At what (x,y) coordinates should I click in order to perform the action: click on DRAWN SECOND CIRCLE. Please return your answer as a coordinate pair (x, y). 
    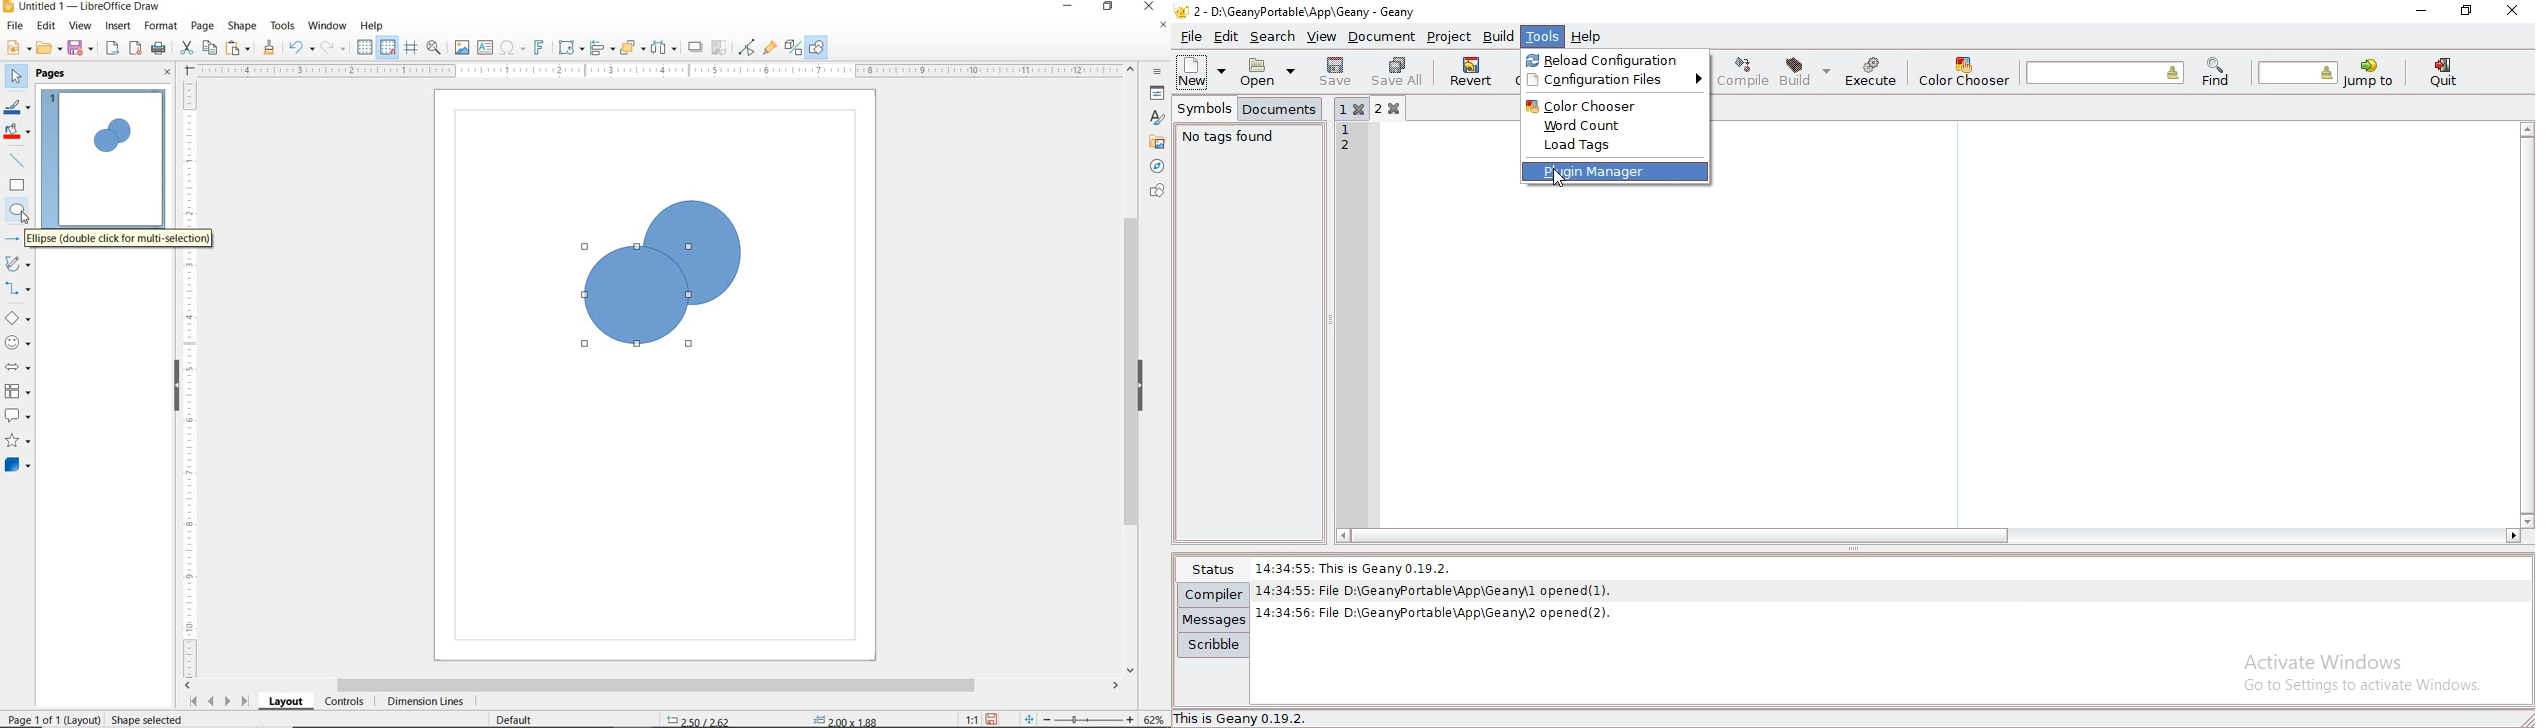
    Looking at the image, I should click on (637, 300).